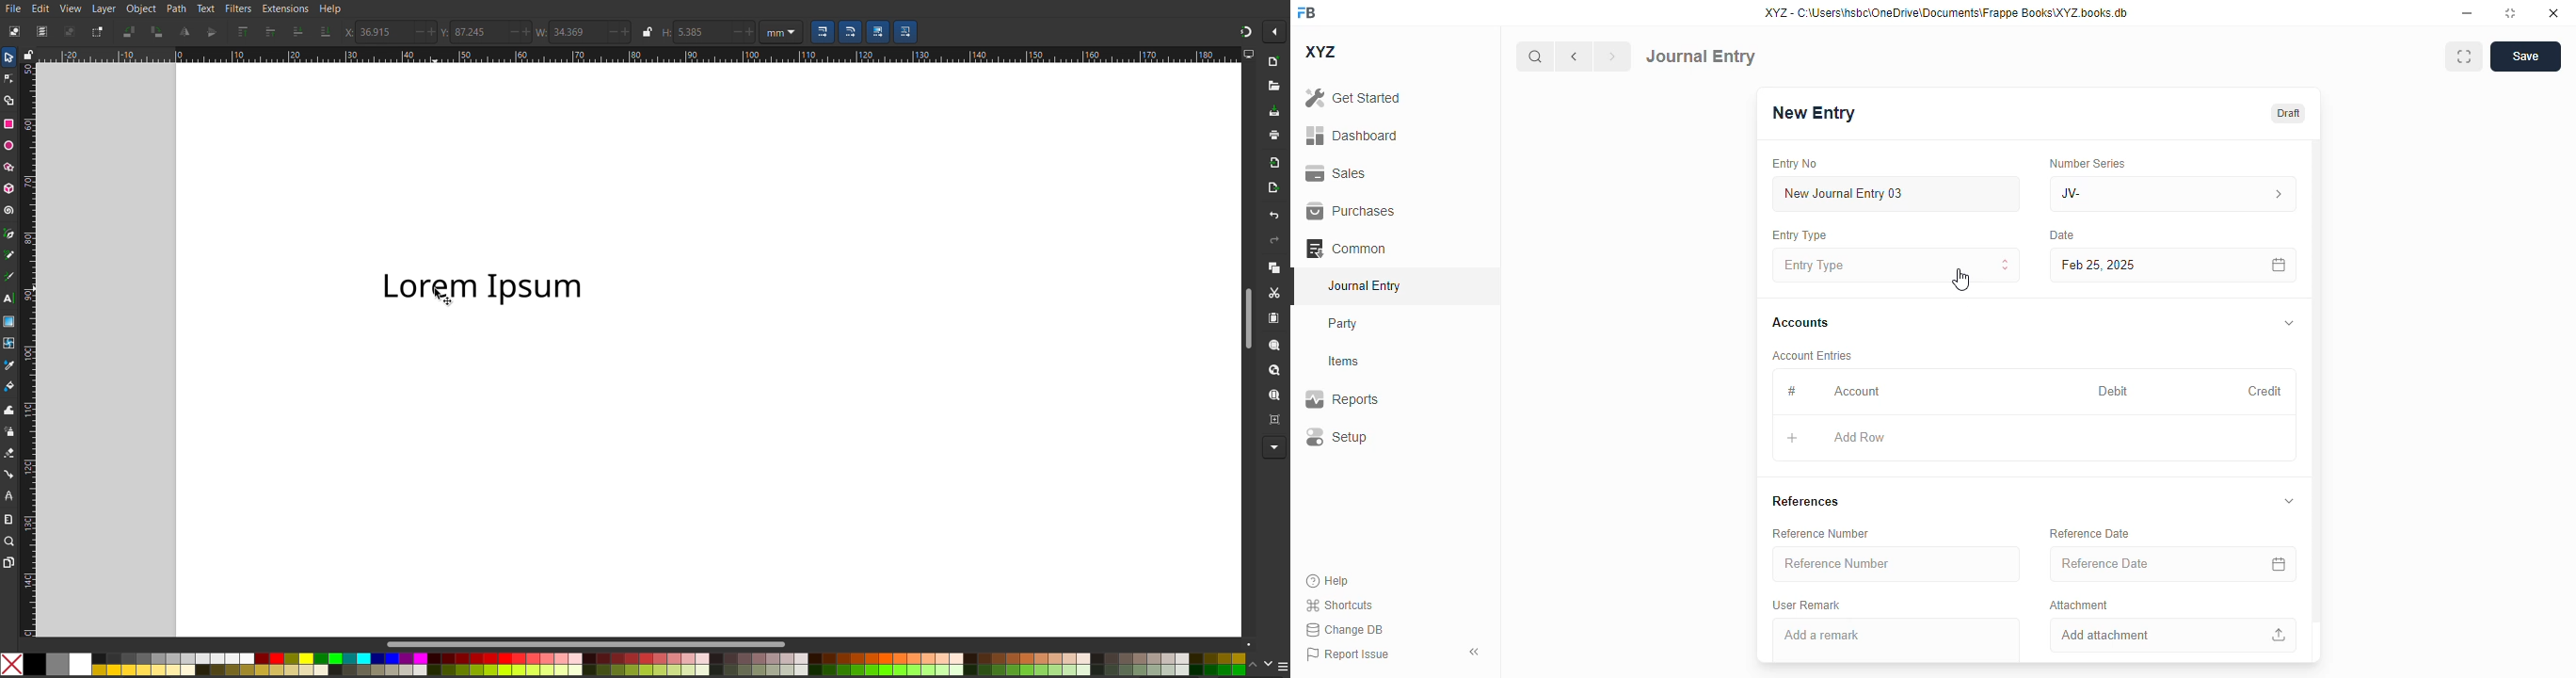 Image resolution: width=2576 pixels, height=700 pixels. What do you see at coordinates (1806, 501) in the screenshot?
I see `references` at bounding box center [1806, 501].